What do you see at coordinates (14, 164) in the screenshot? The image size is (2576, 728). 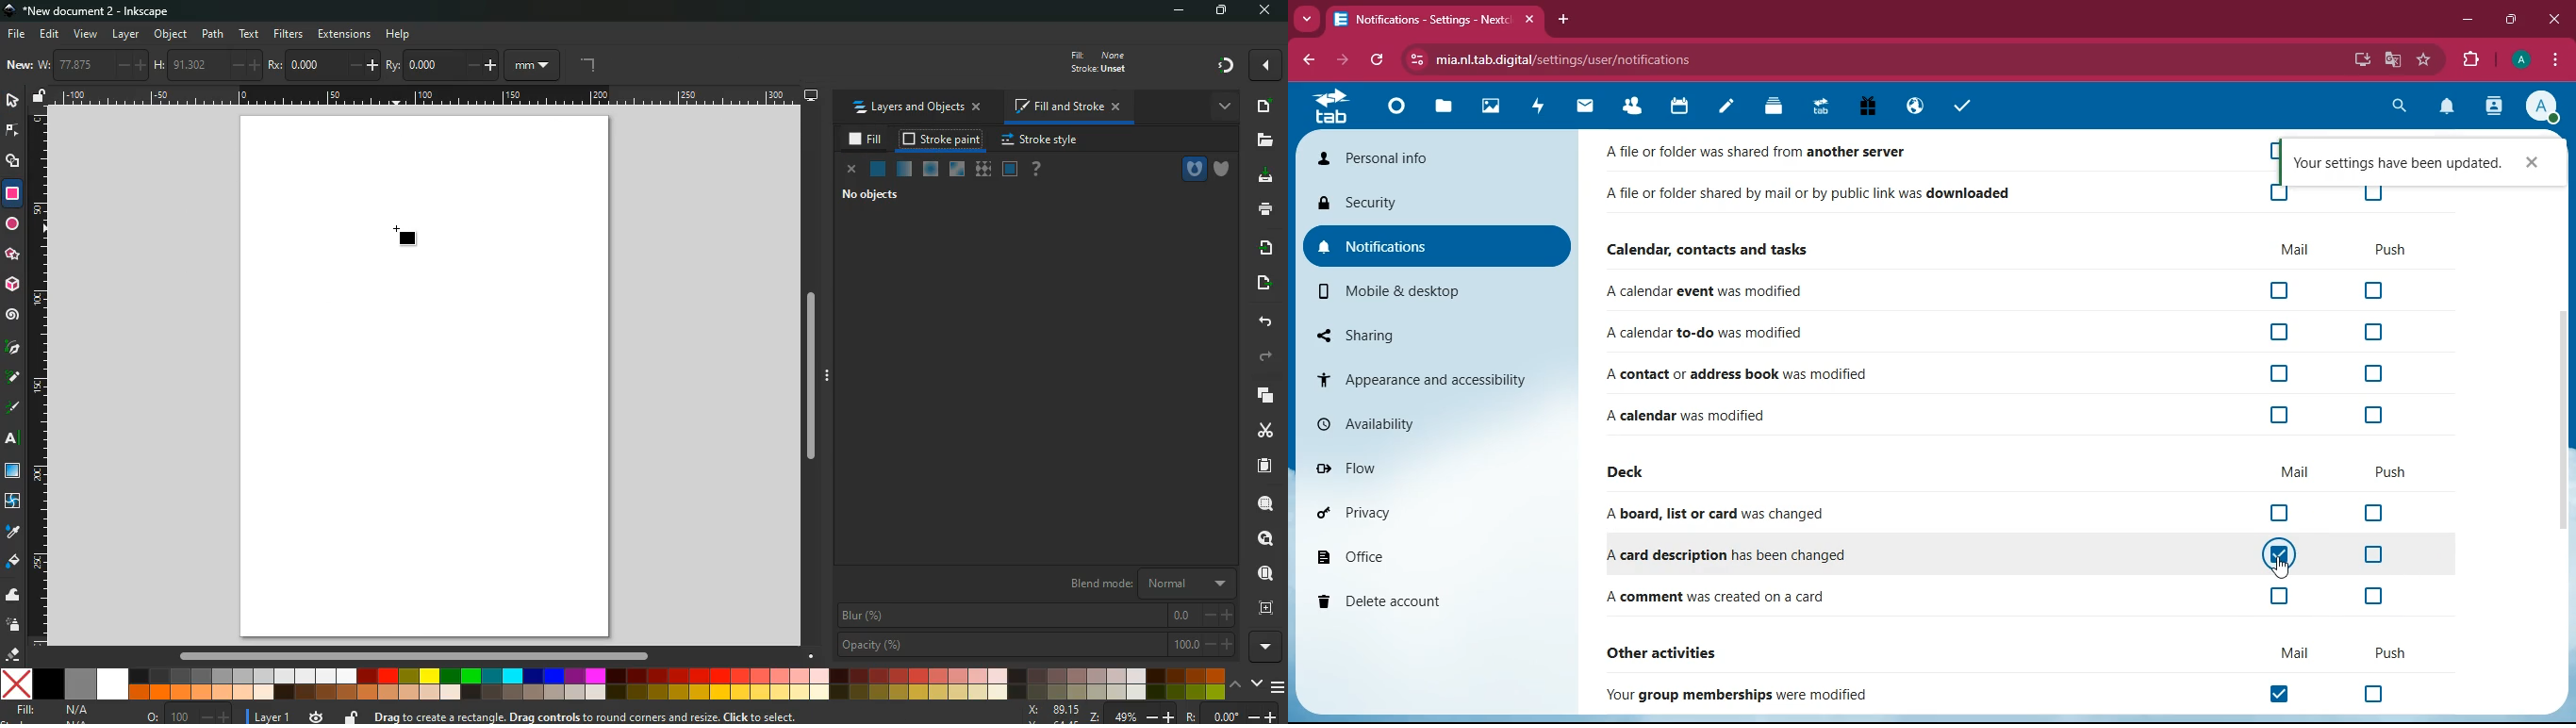 I see `shapes` at bounding box center [14, 164].